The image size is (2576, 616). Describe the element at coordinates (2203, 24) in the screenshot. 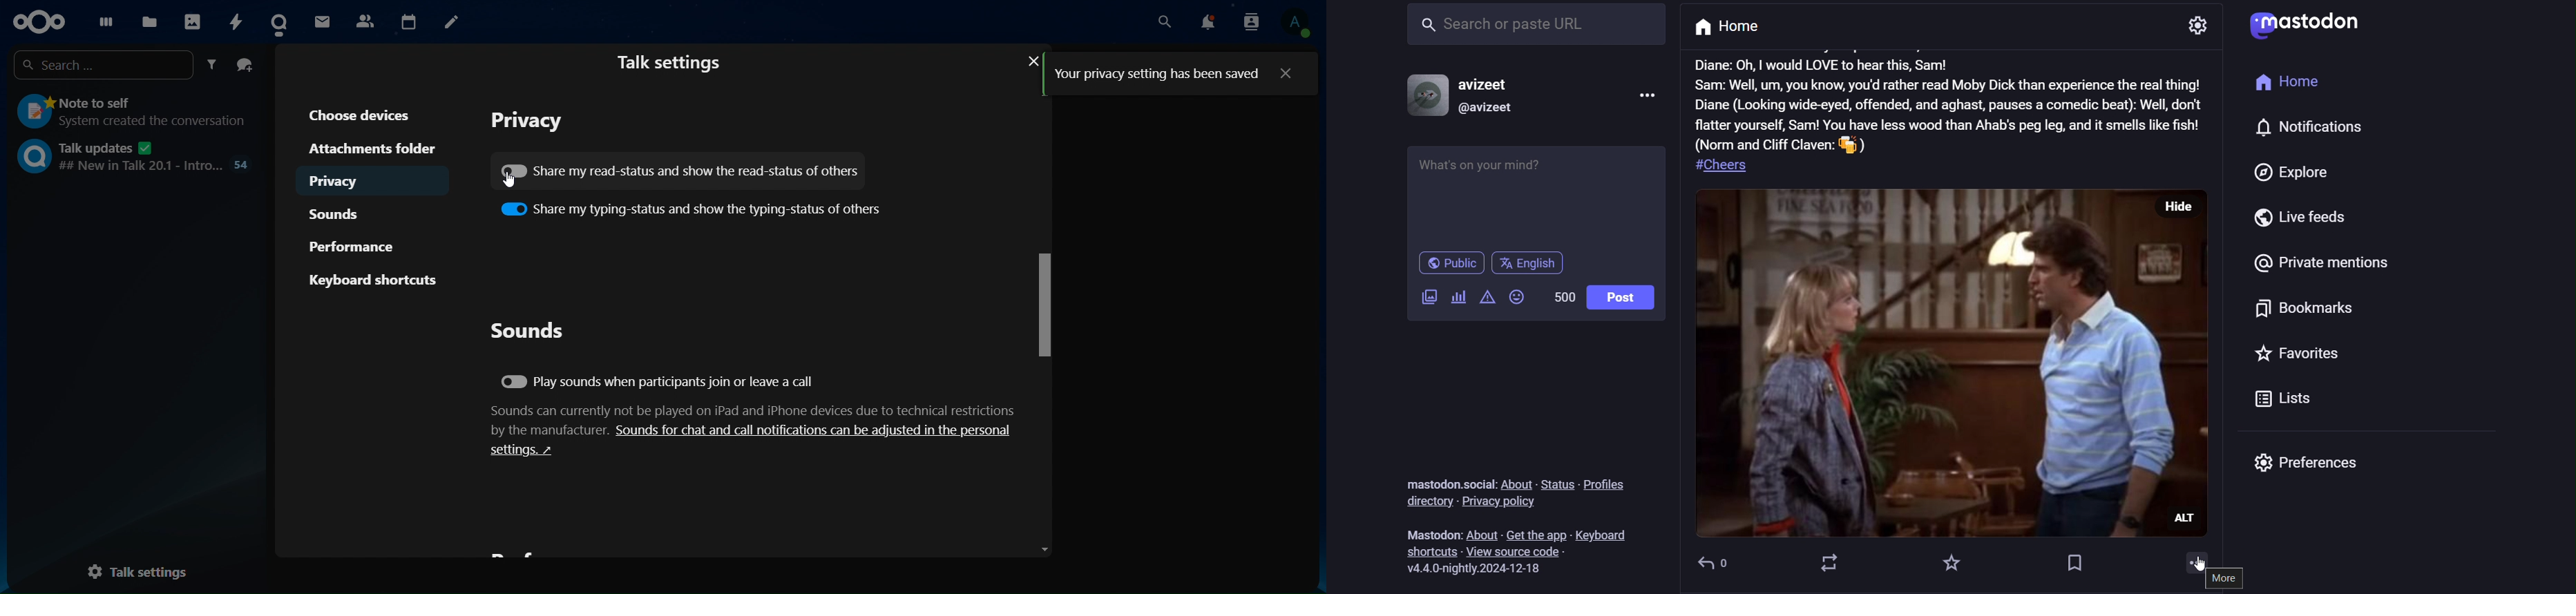

I see `setting` at that location.